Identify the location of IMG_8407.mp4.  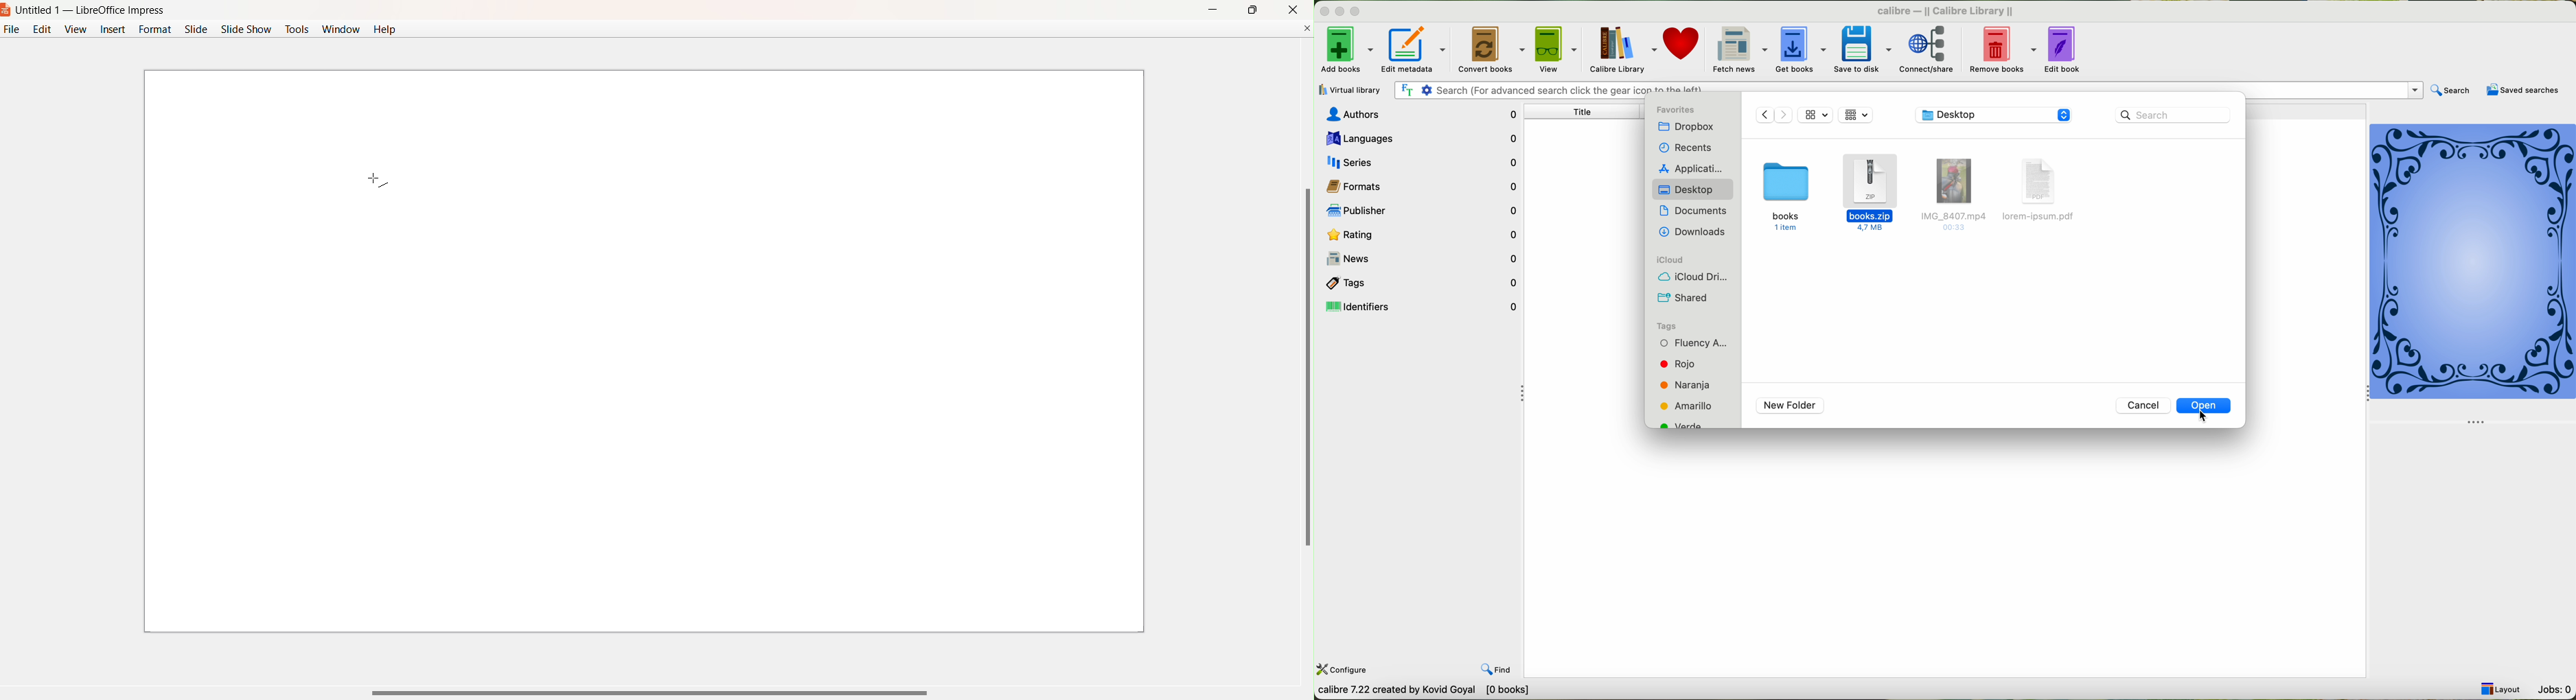
(1950, 193).